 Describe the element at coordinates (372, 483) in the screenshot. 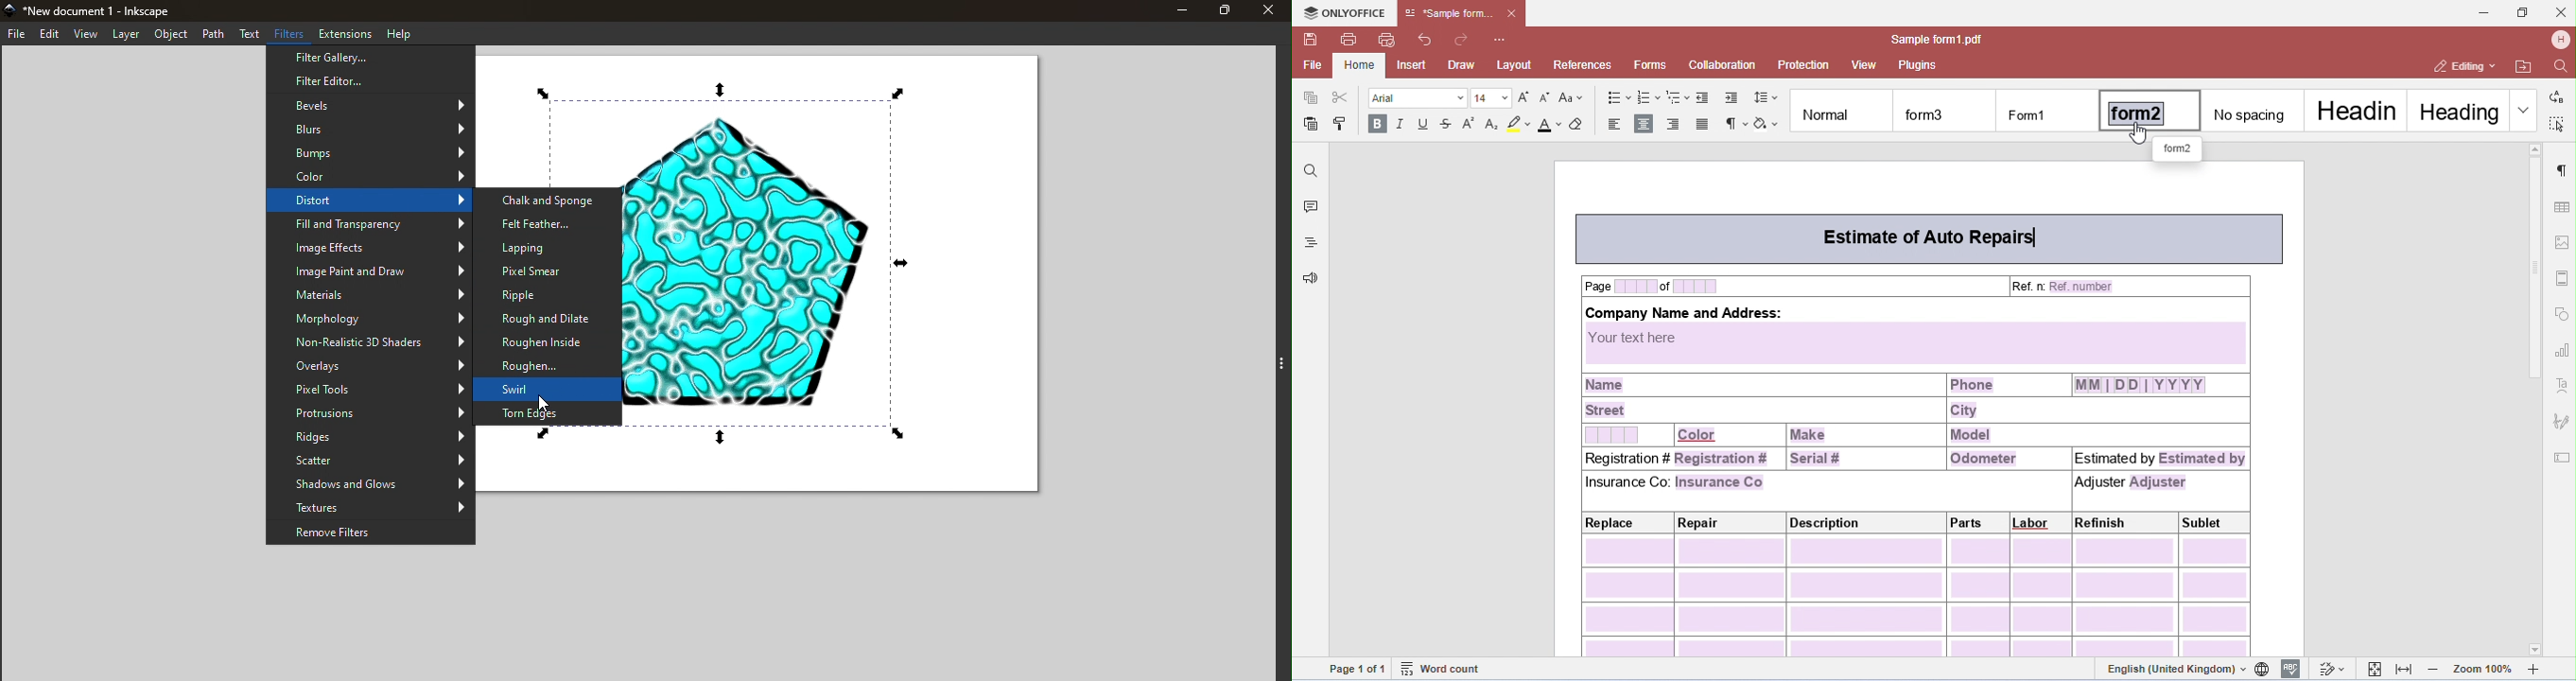

I see `Shadows and Glows` at that location.